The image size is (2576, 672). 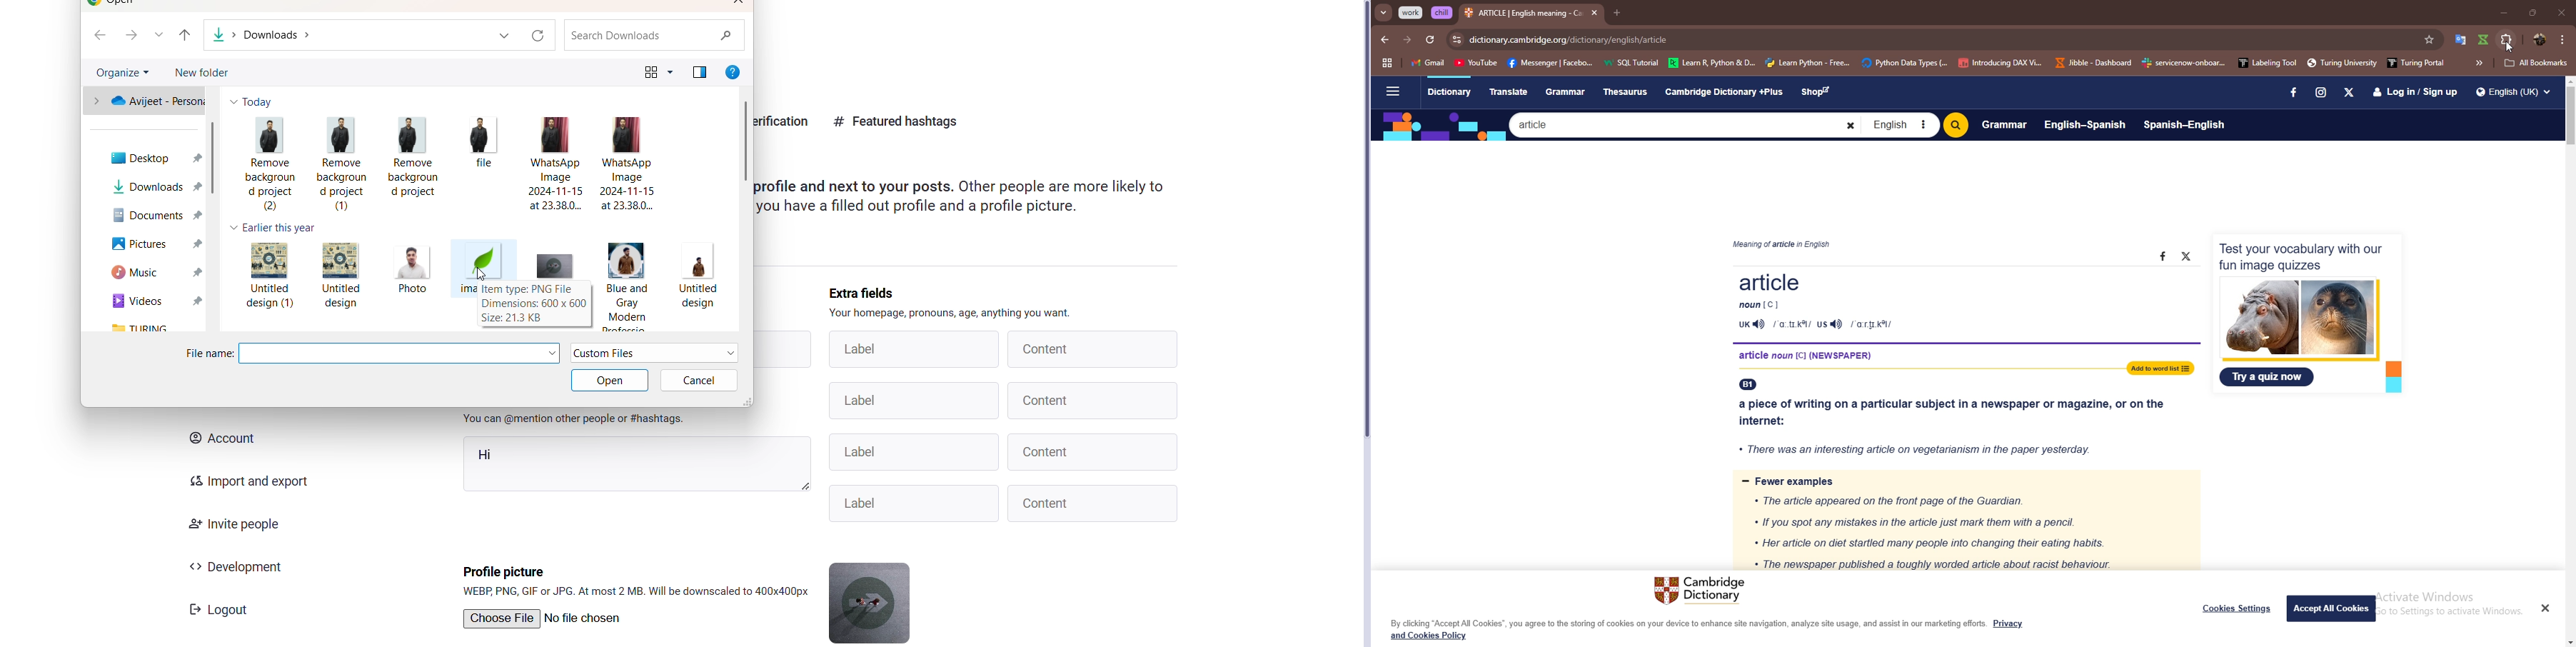 What do you see at coordinates (538, 34) in the screenshot?
I see `refresh` at bounding box center [538, 34].